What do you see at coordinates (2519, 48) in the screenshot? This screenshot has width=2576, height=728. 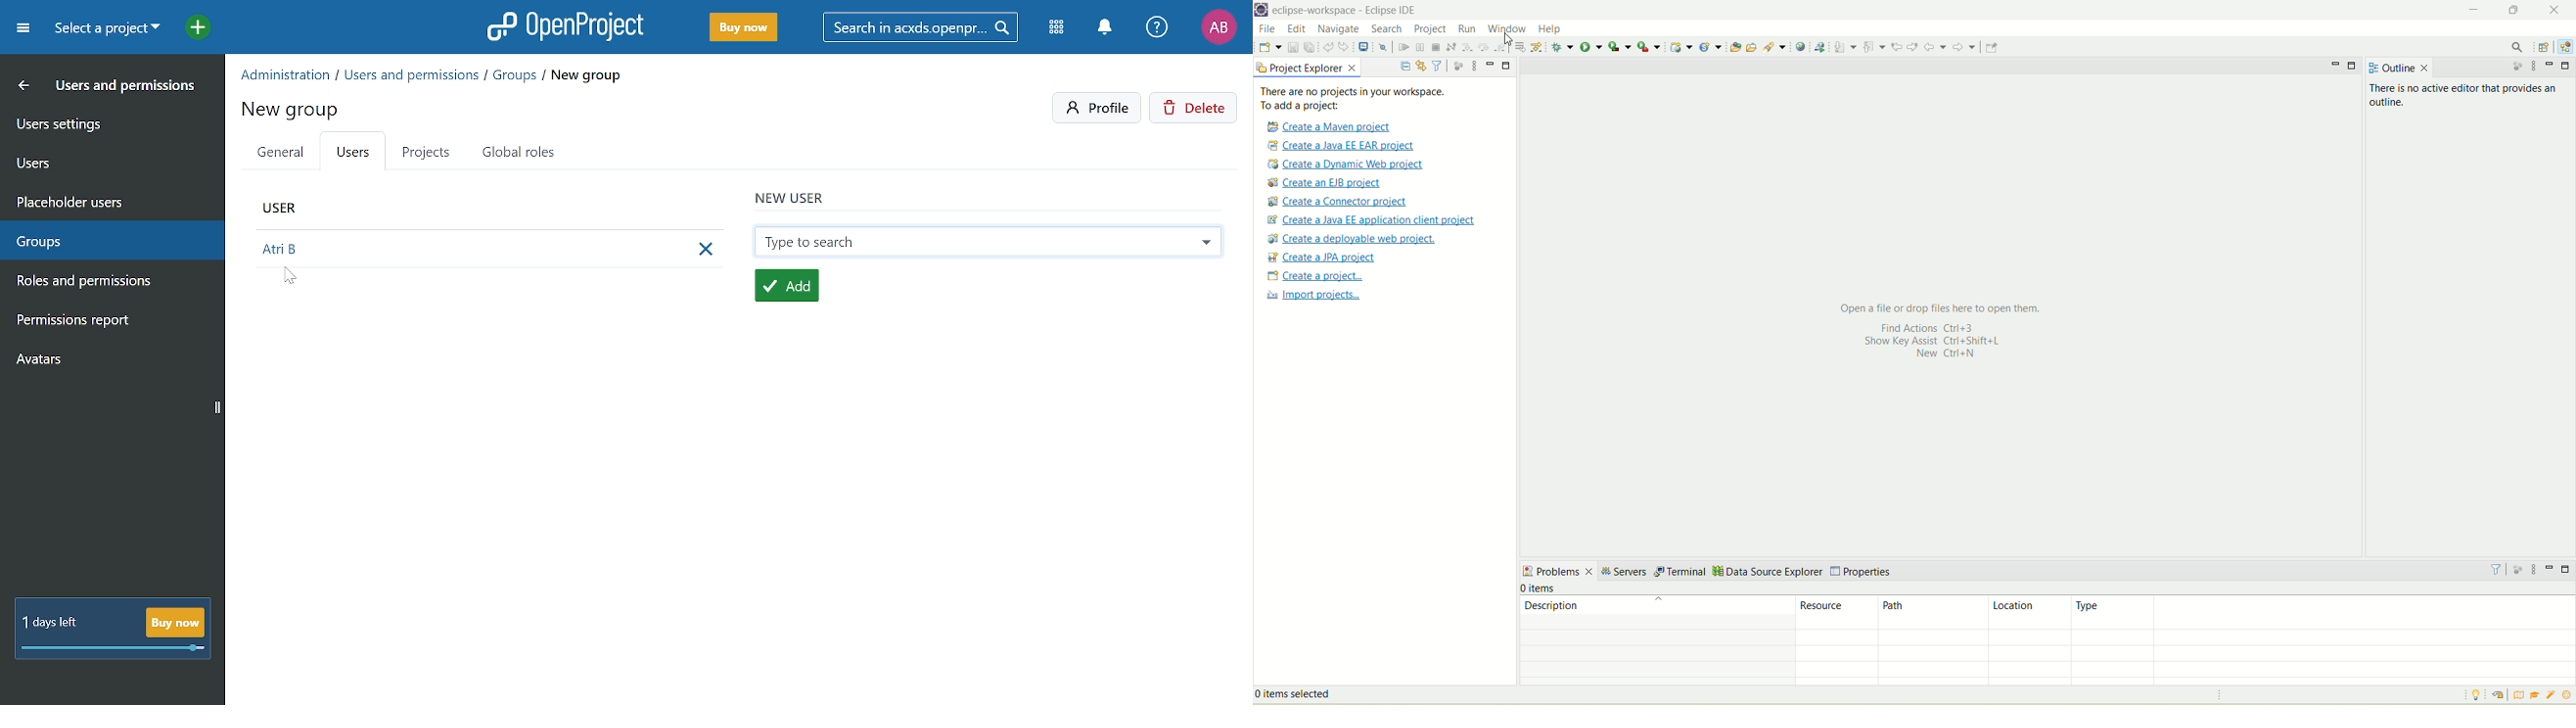 I see `search` at bounding box center [2519, 48].